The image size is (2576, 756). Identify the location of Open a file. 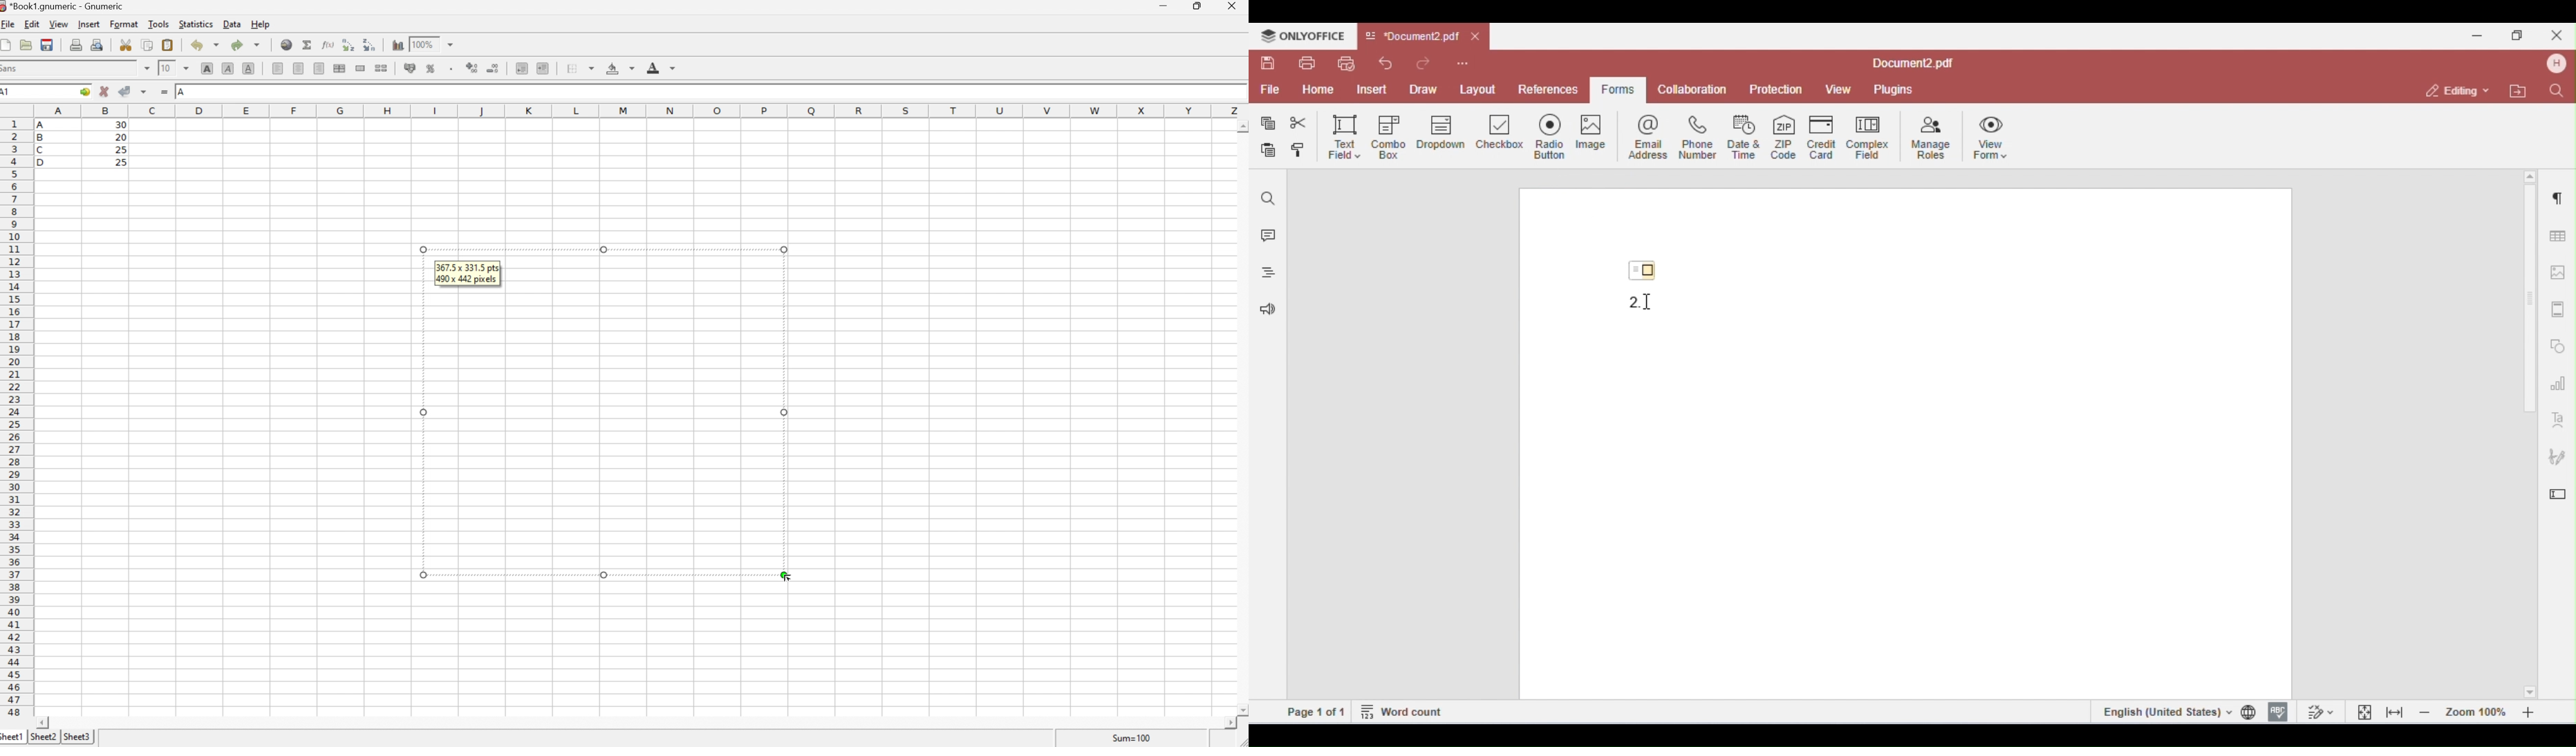
(26, 44).